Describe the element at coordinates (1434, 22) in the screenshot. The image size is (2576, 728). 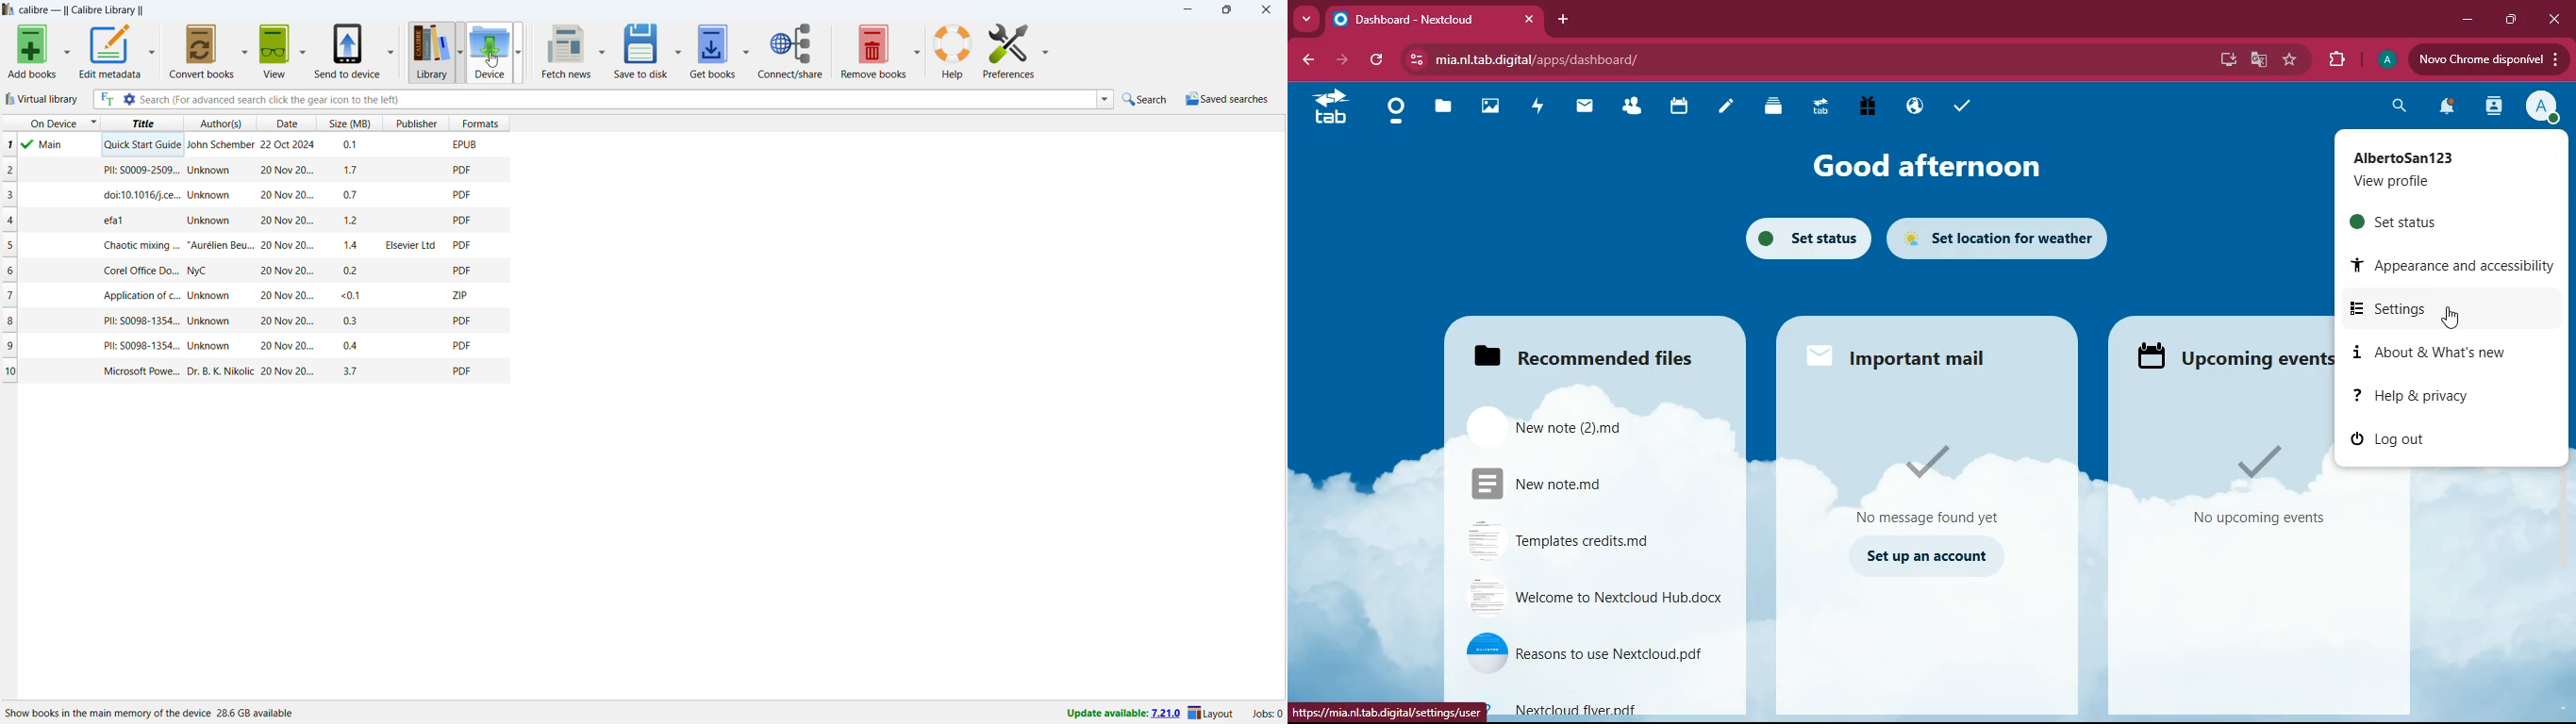
I see `tab` at that location.